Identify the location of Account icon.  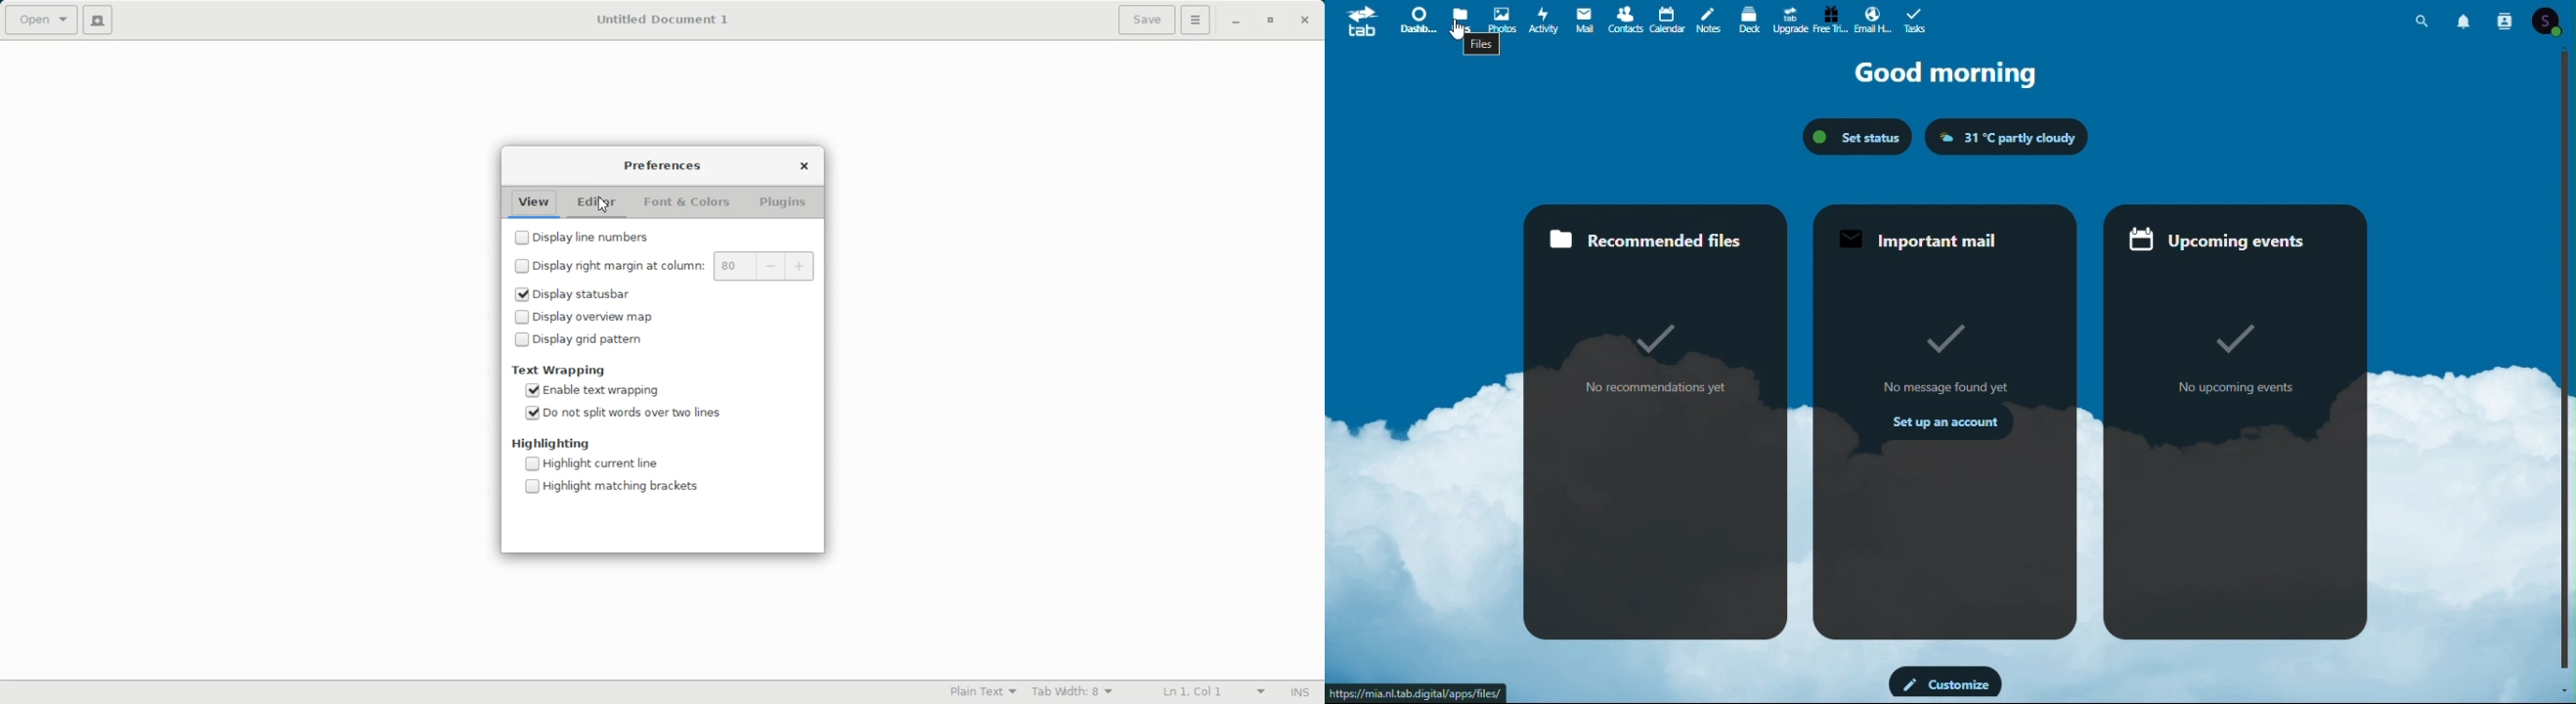
(2552, 19).